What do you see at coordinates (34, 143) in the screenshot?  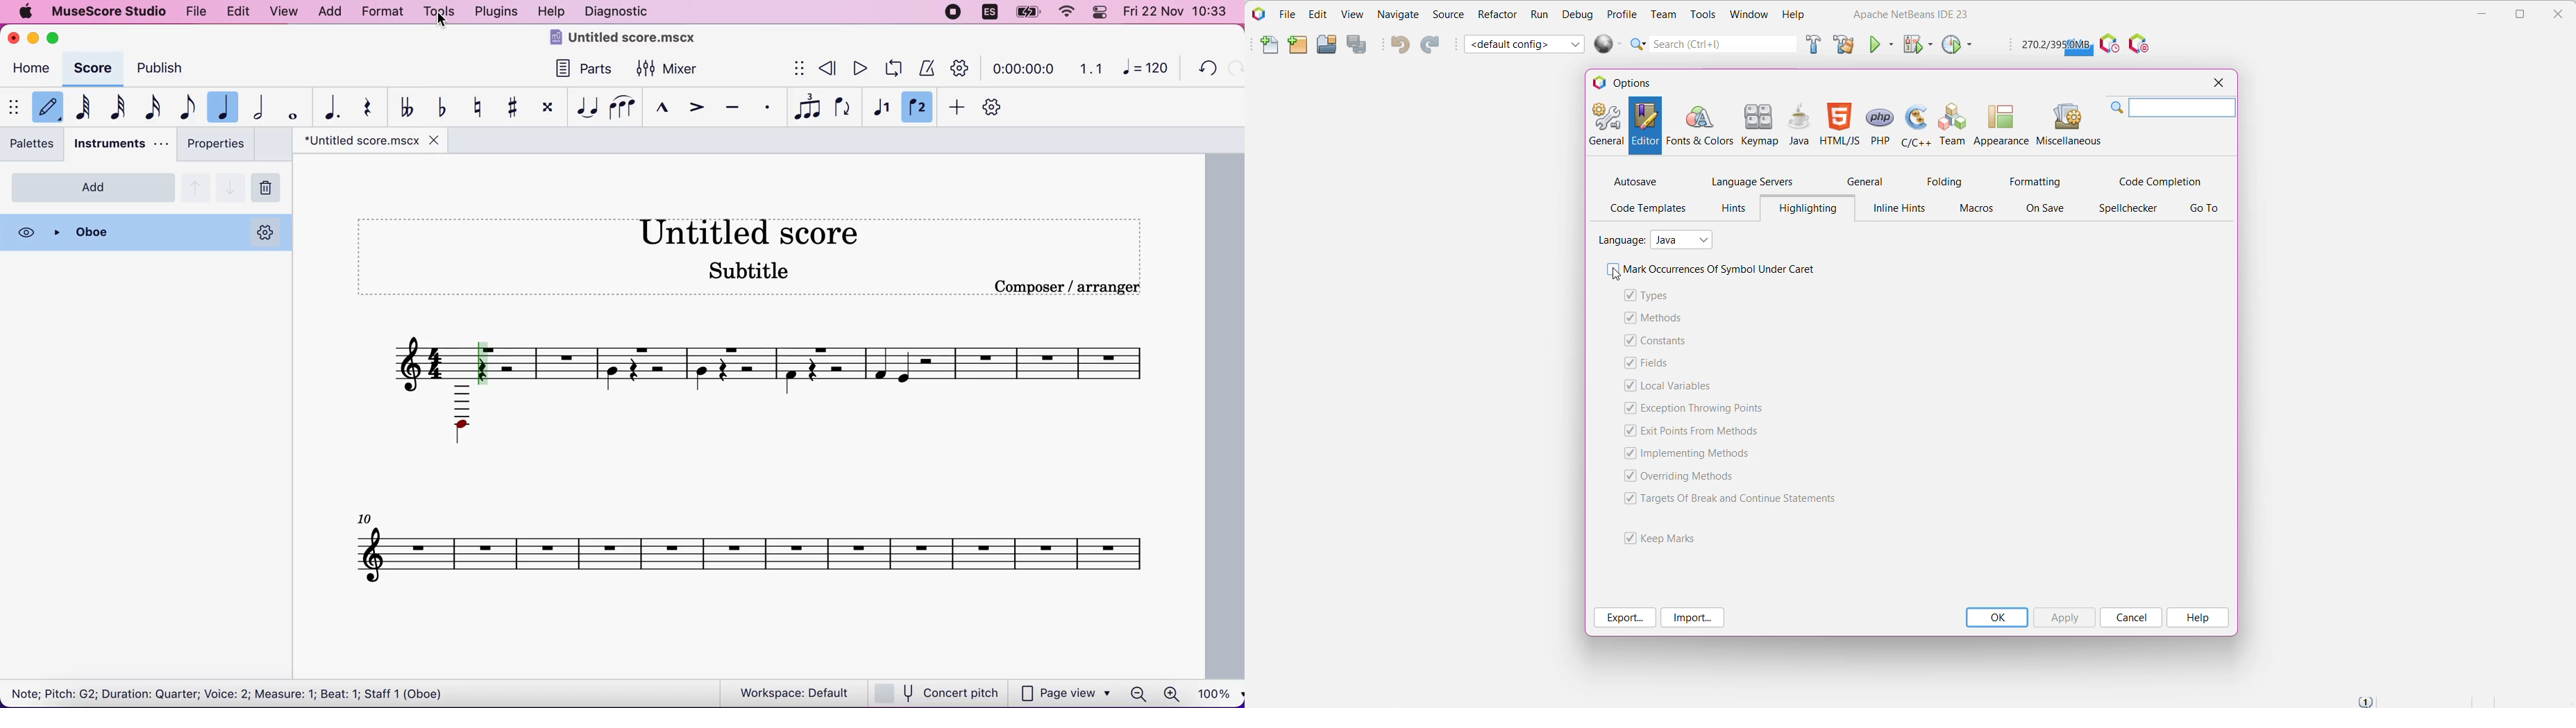 I see `palettes` at bounding box center [34, 143].